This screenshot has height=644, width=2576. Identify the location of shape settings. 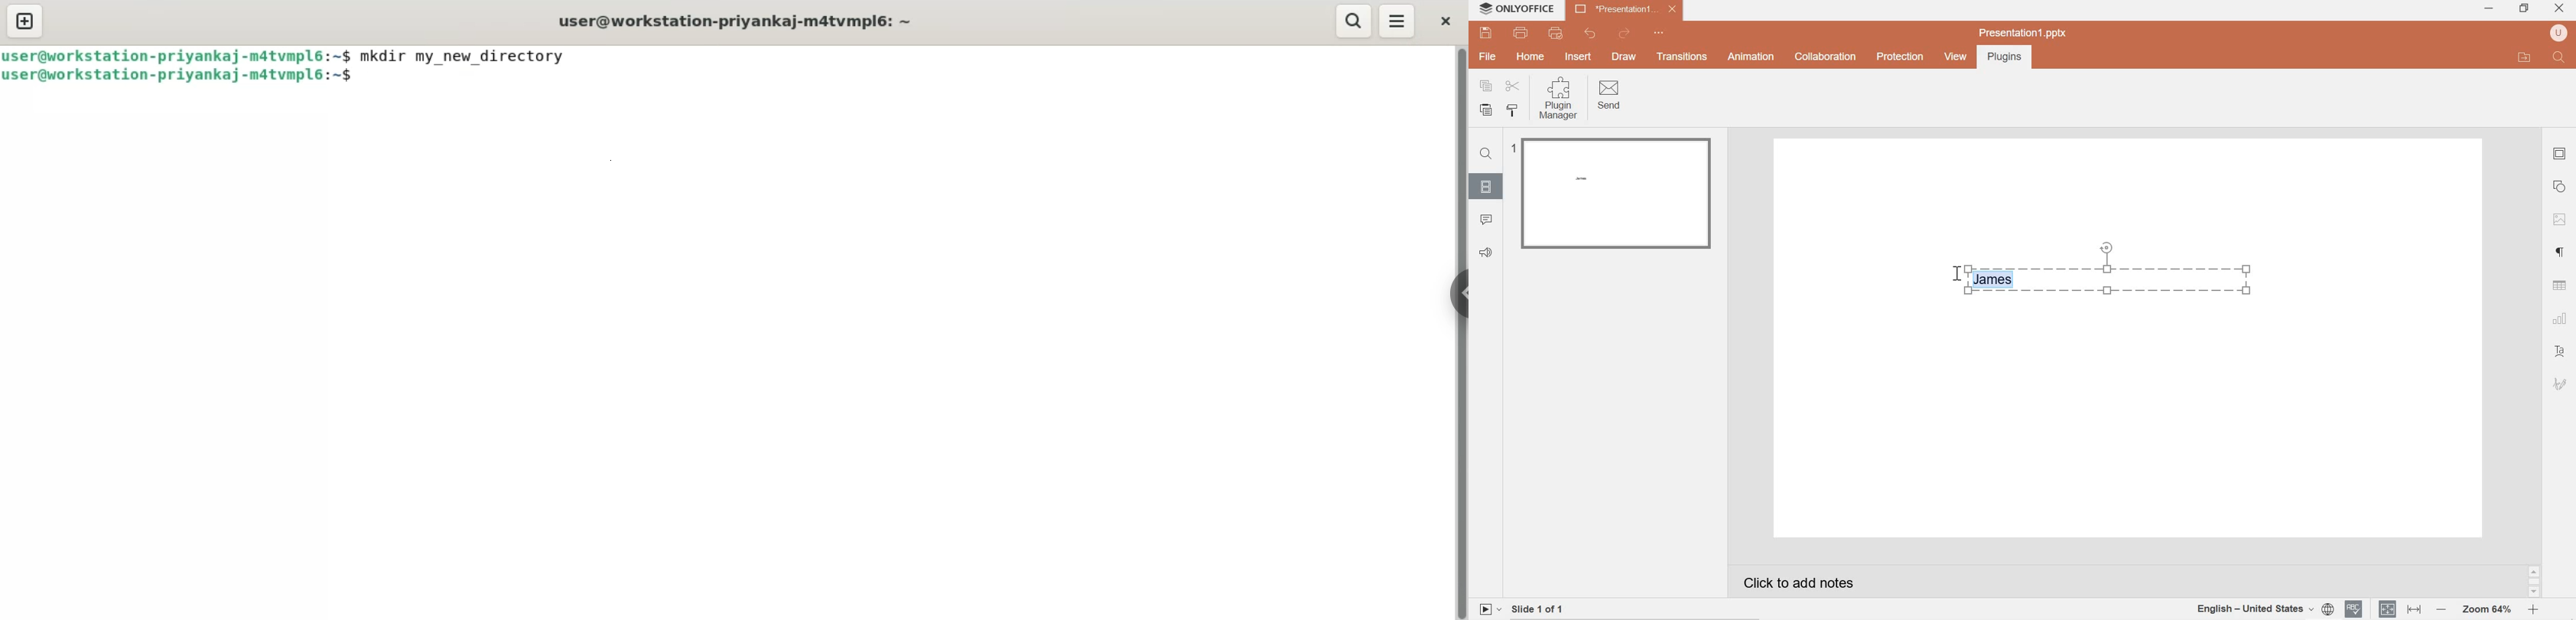
(2561, 186).